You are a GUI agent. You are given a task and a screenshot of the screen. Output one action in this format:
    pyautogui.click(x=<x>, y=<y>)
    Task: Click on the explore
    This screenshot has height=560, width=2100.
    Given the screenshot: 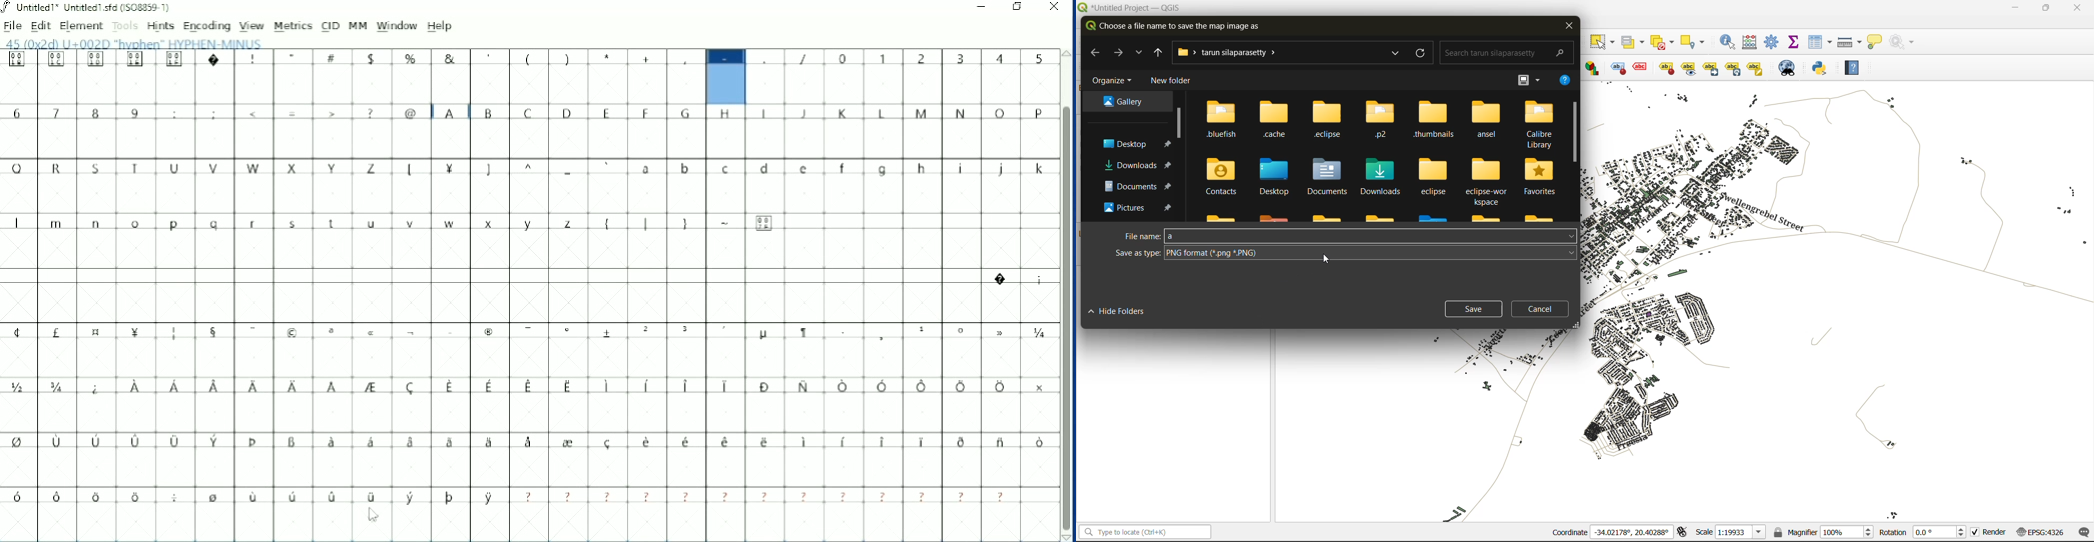 What is the action you would take?
    pyautogui.click(x=1394, y=54)
    